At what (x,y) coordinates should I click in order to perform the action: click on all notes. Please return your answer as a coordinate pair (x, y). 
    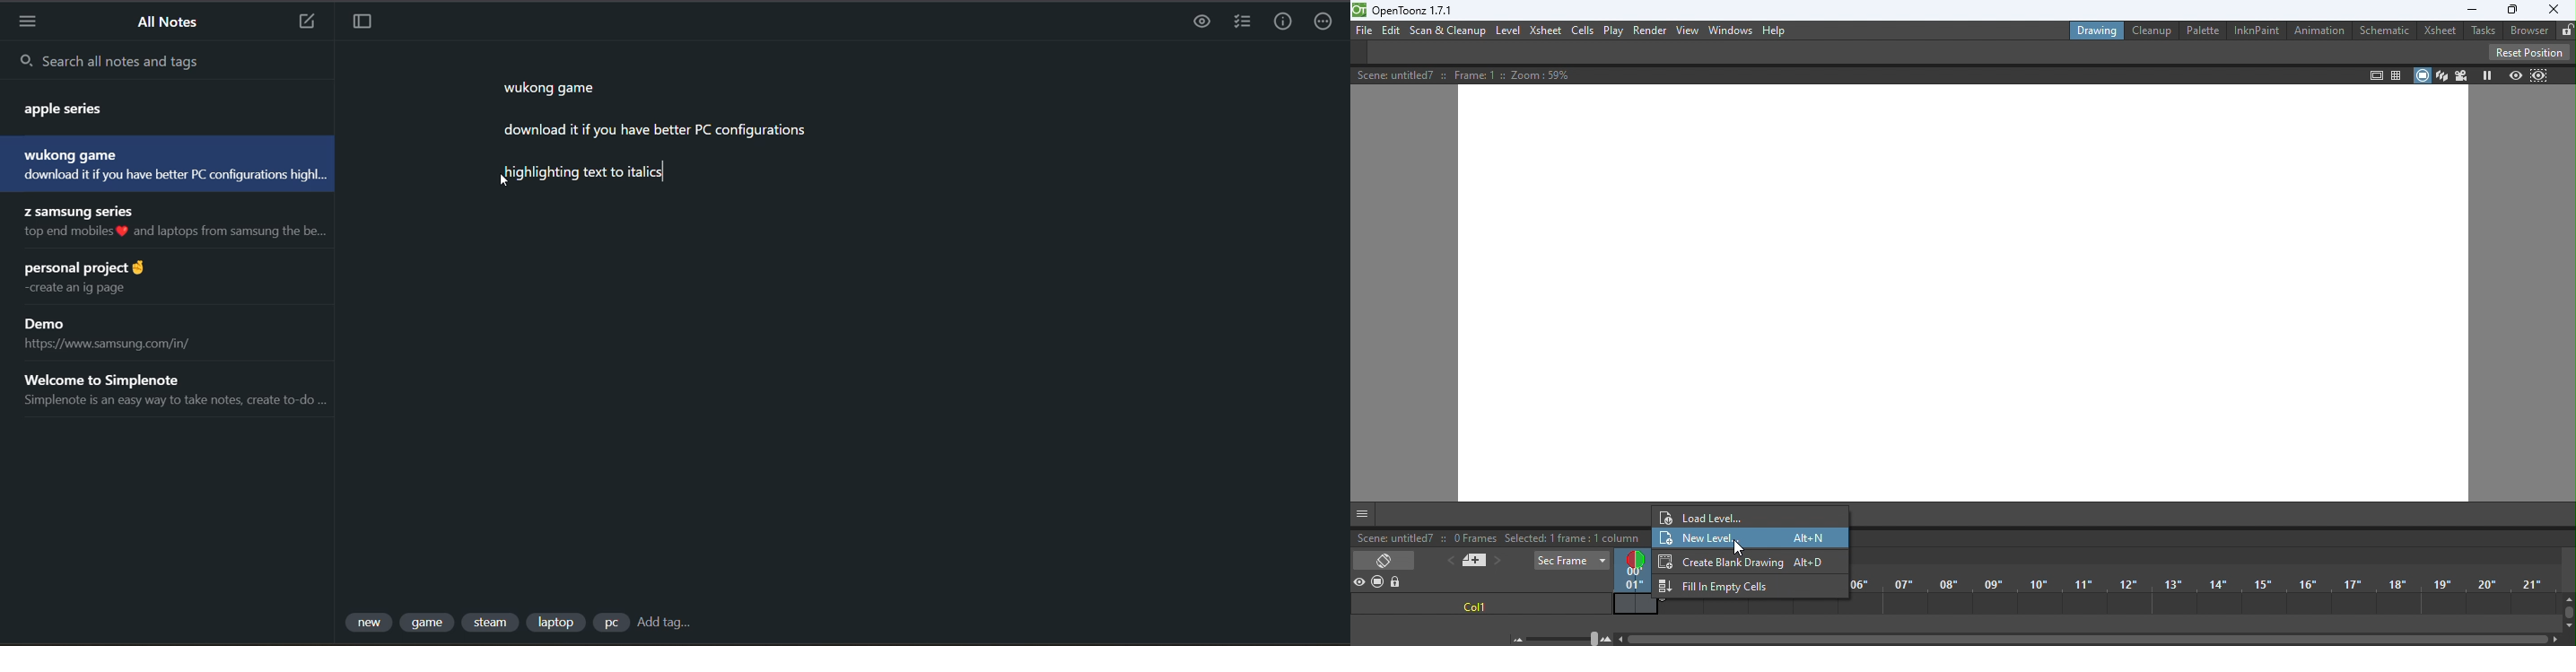
    Looking at the image, I should click on (173, 24).